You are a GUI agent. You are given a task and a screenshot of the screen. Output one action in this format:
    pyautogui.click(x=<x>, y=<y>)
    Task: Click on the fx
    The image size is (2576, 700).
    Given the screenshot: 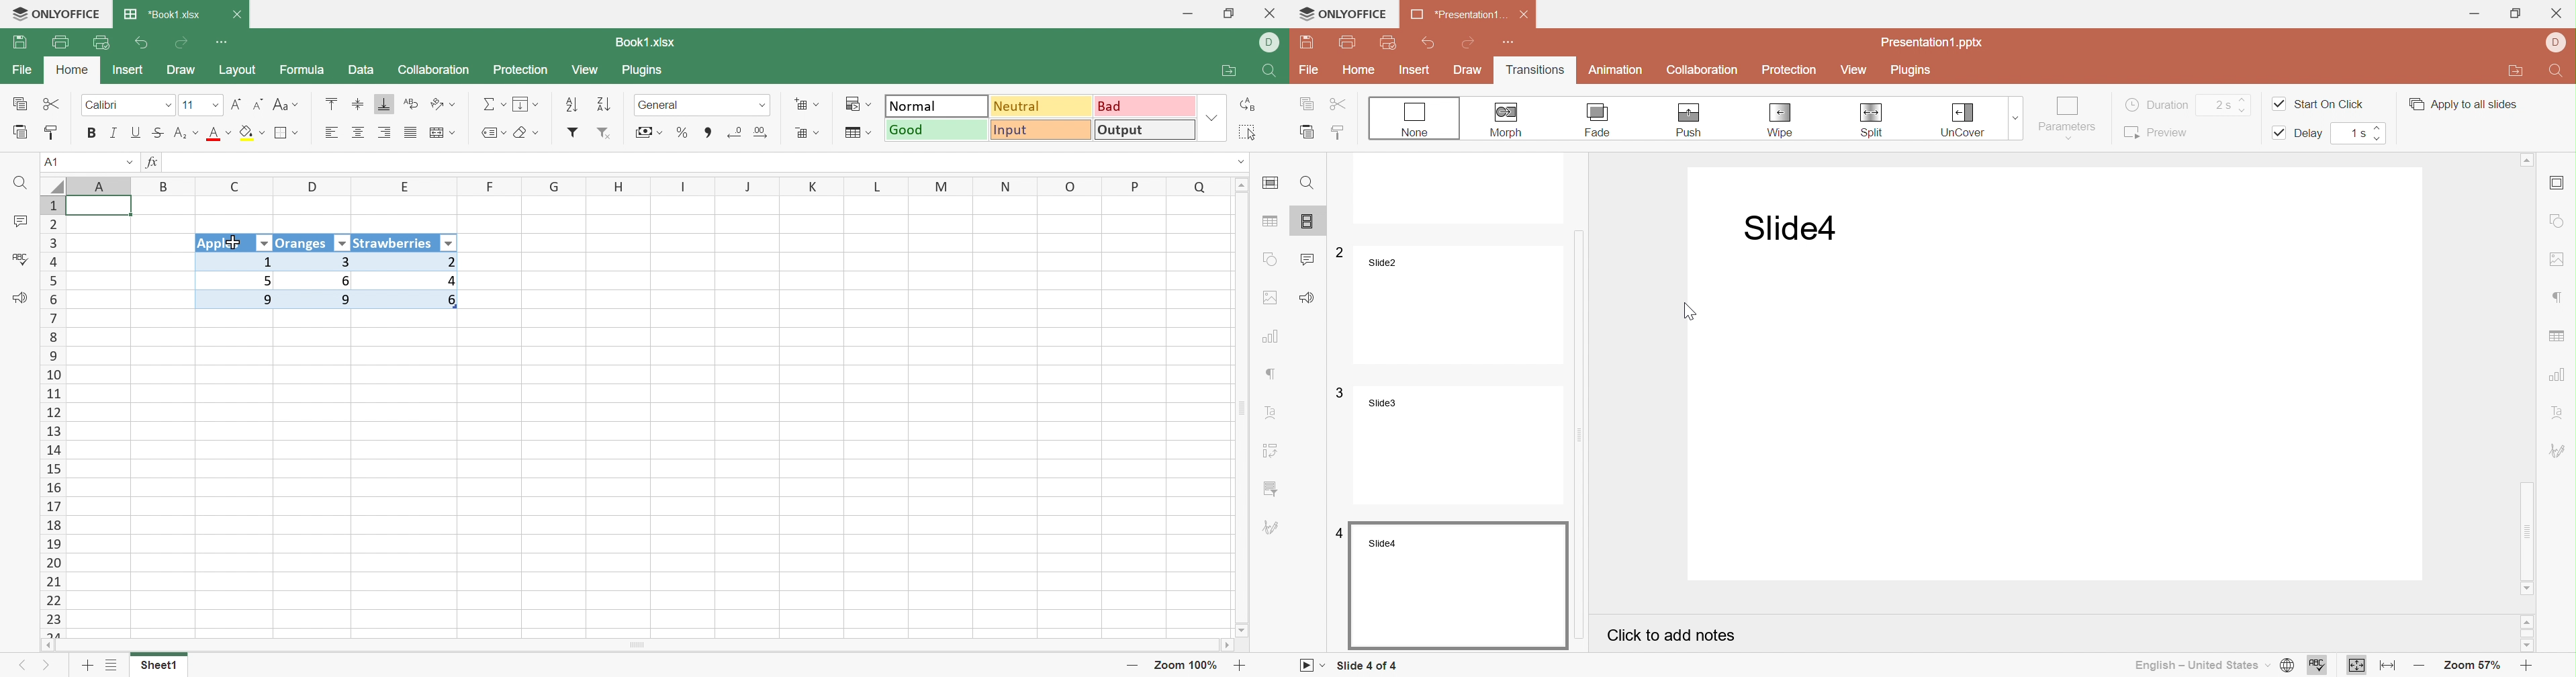 What is the action you would take?
    pyautogui.click(x=152, y=163)
    